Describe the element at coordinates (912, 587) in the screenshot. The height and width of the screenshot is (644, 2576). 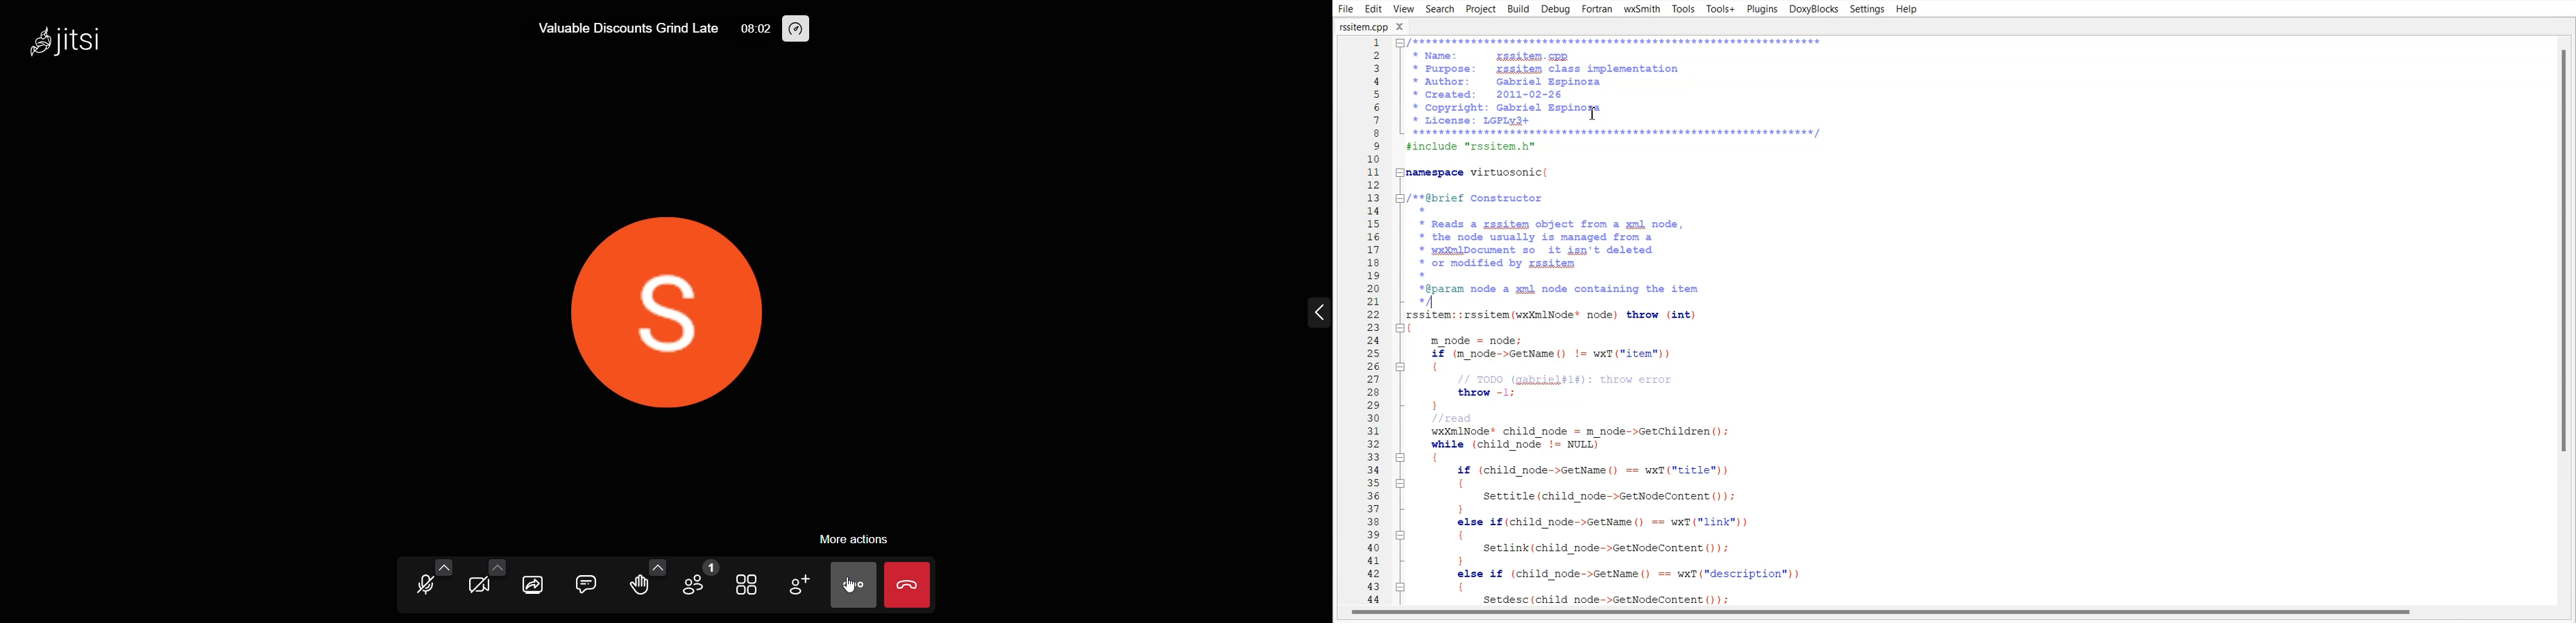
I see `leave meeting` at that location.